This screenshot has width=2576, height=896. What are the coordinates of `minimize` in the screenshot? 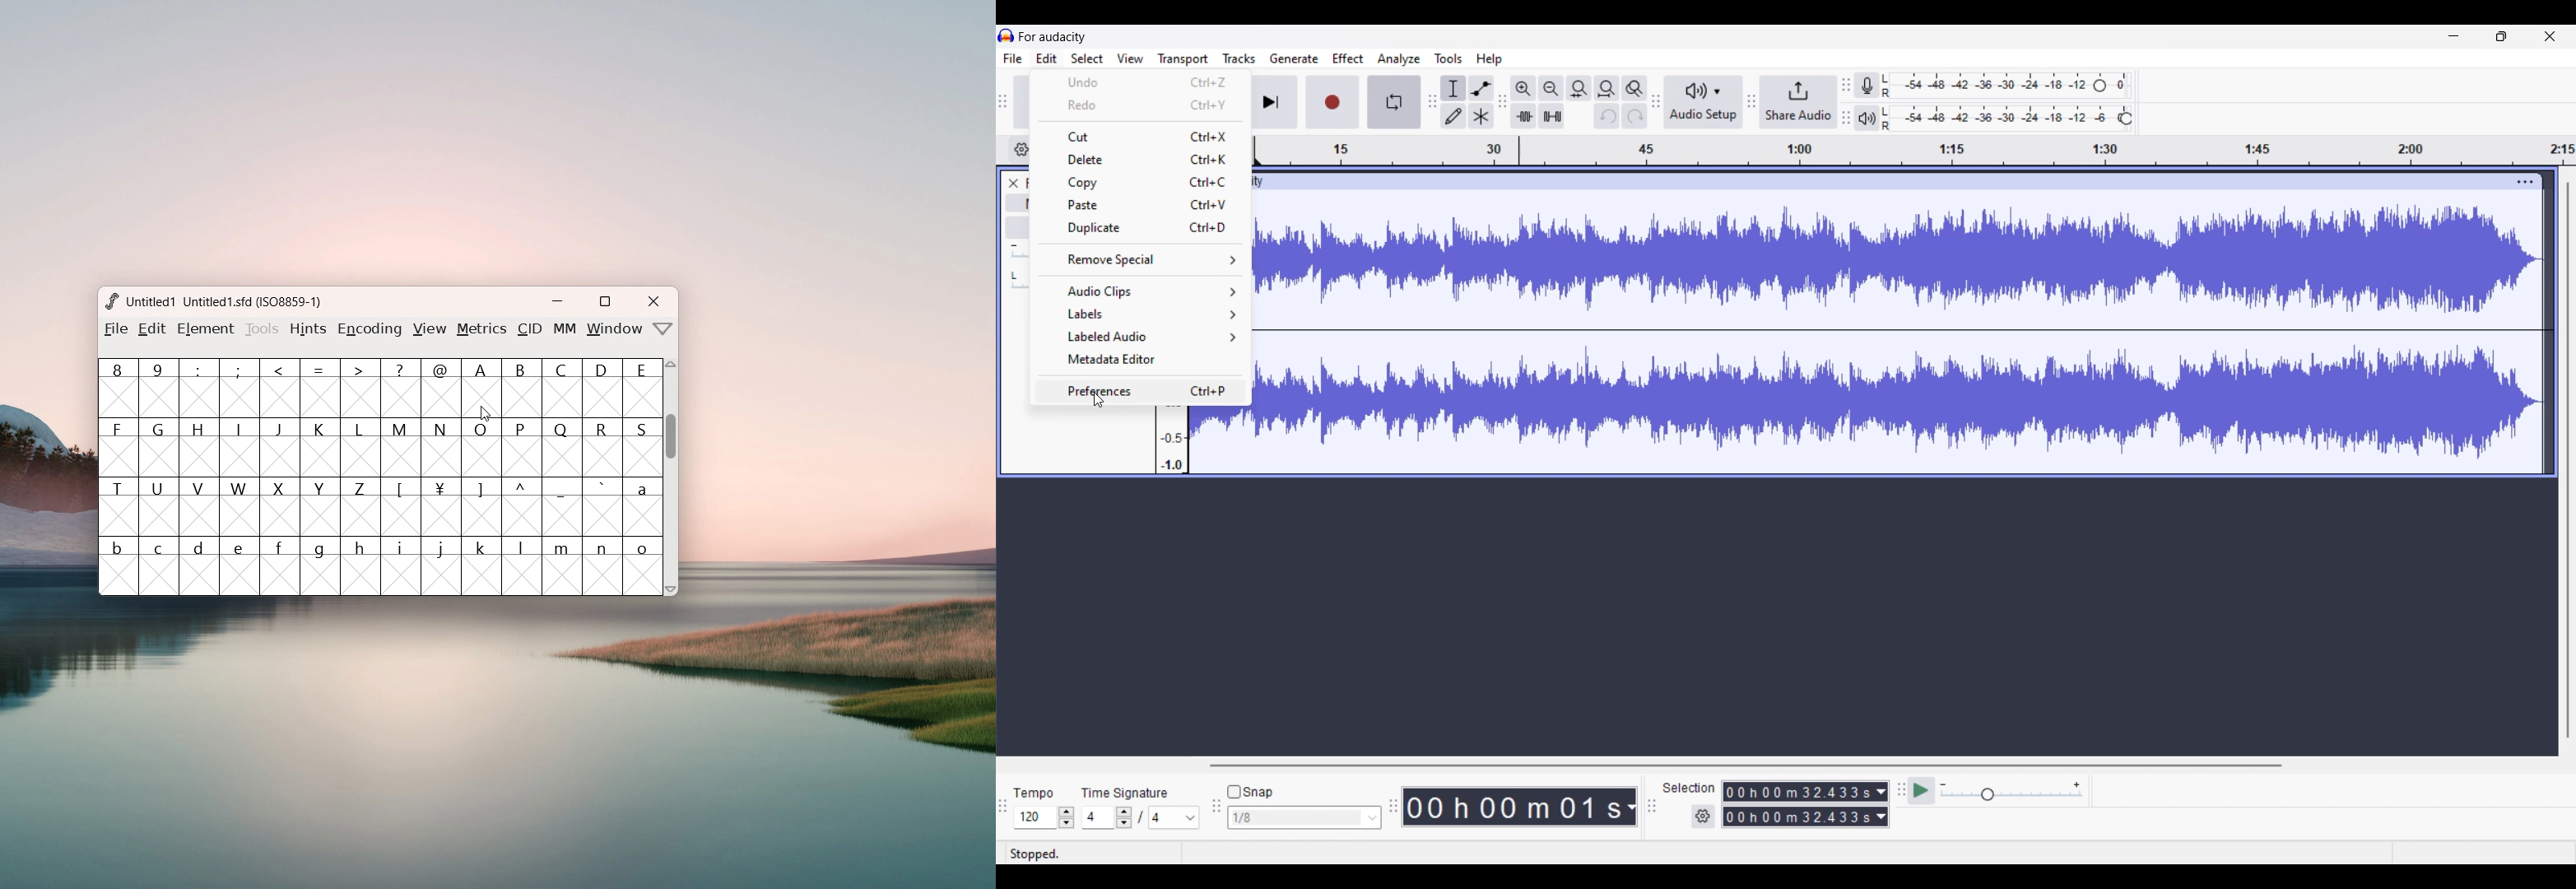 It's located at (557, 300).